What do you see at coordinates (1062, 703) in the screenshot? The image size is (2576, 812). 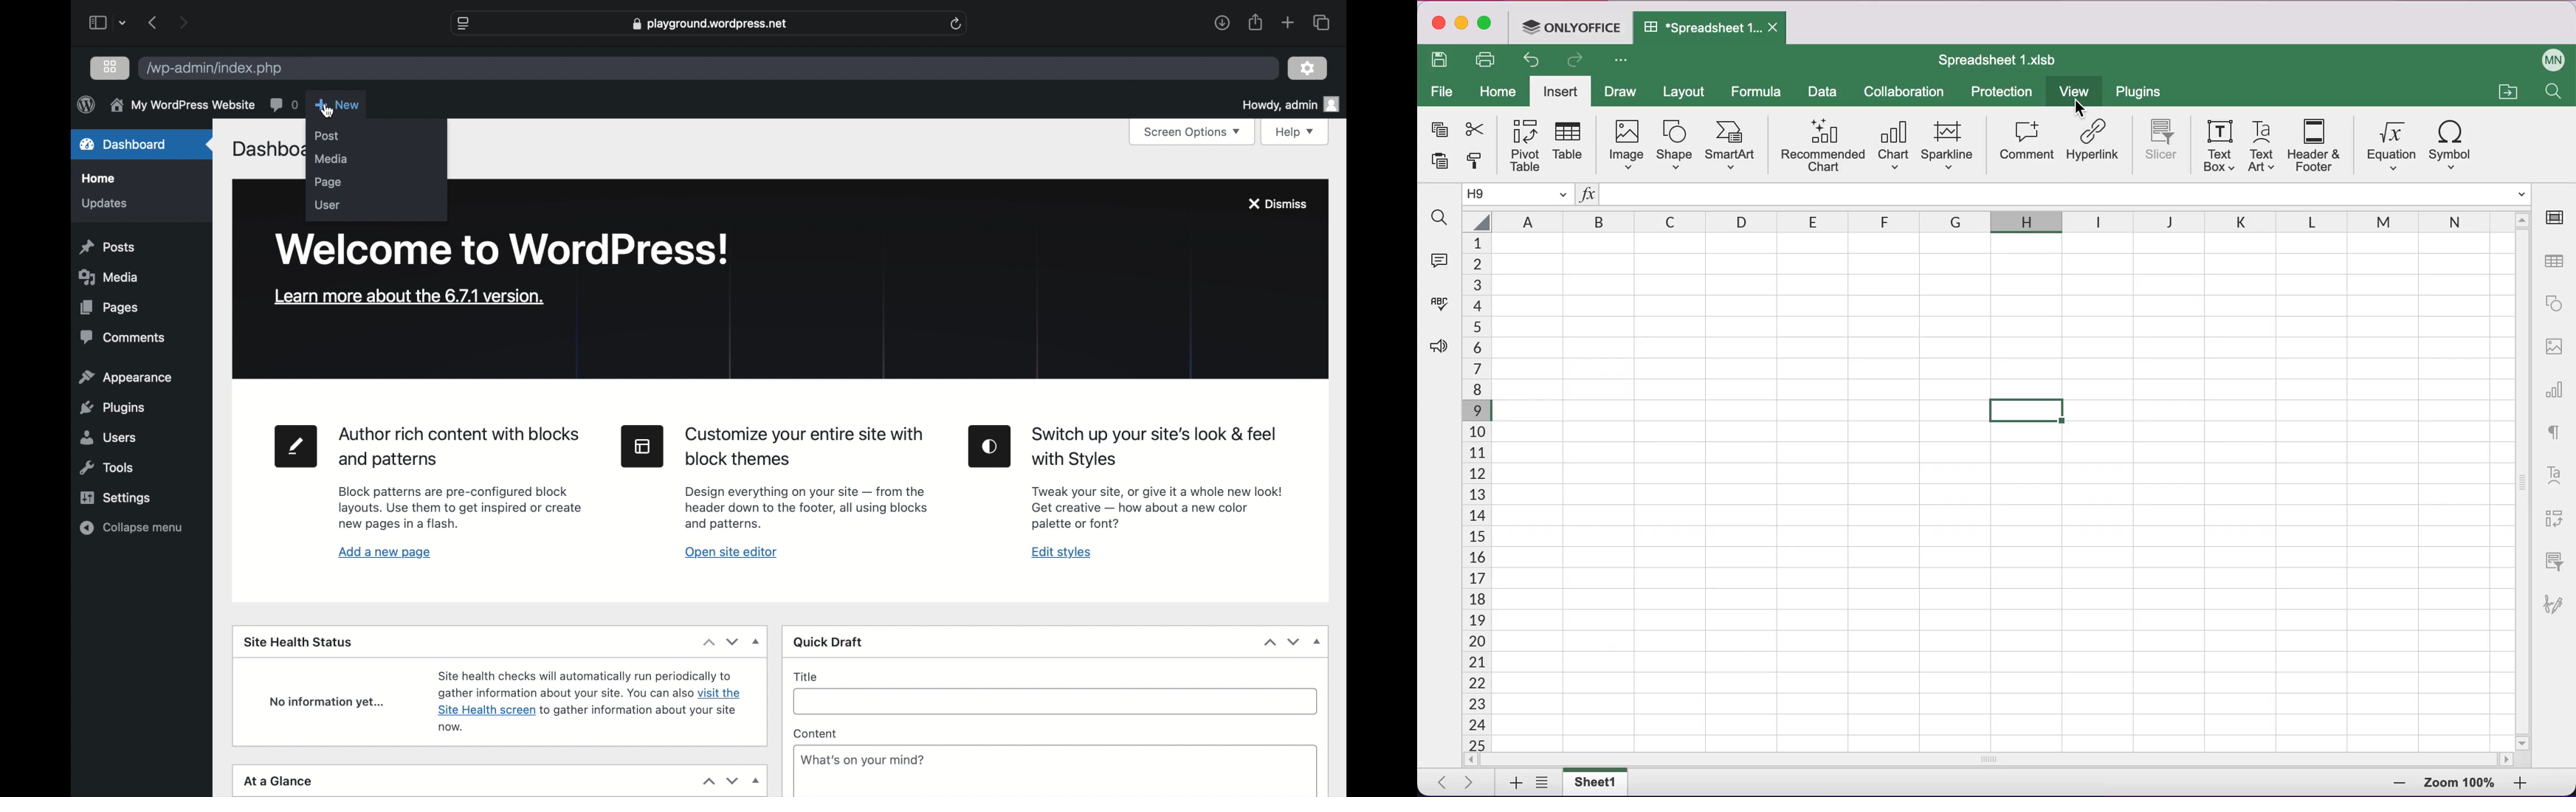 I see `TITLE INPUT` at bounding box center [1062, 703].